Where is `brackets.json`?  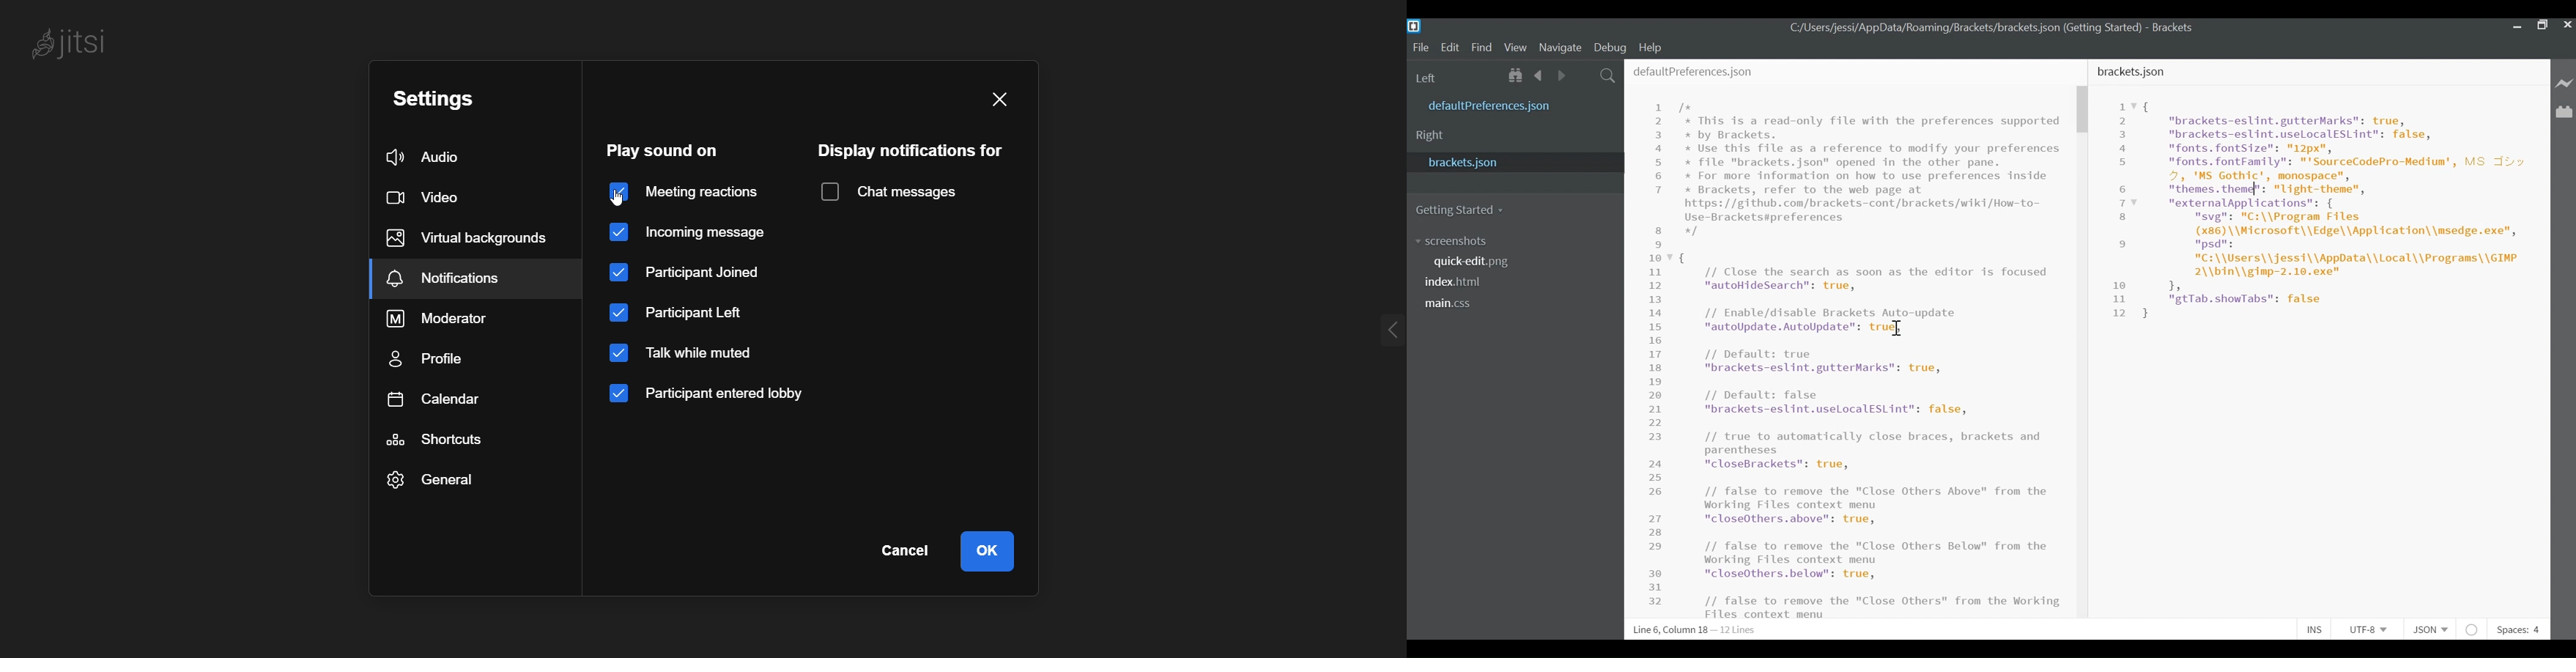 brackets.json is located at coordinates (1512, 162).